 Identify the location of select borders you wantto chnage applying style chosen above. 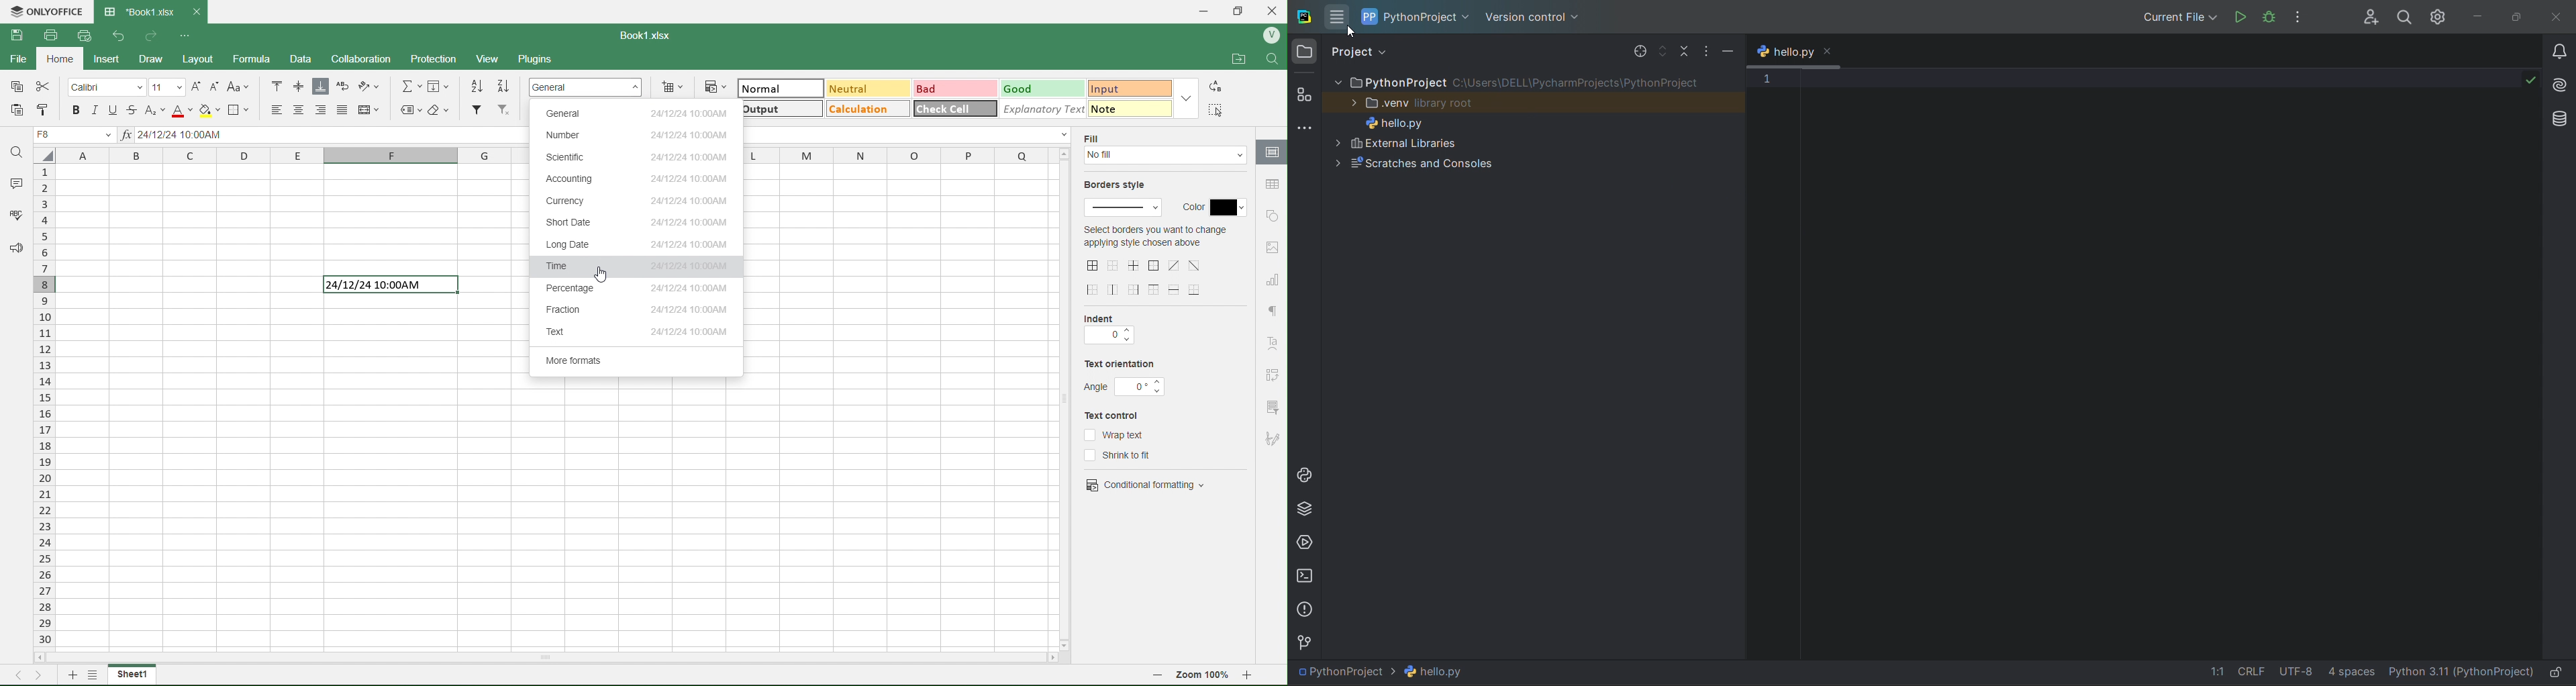
(1154, 239).